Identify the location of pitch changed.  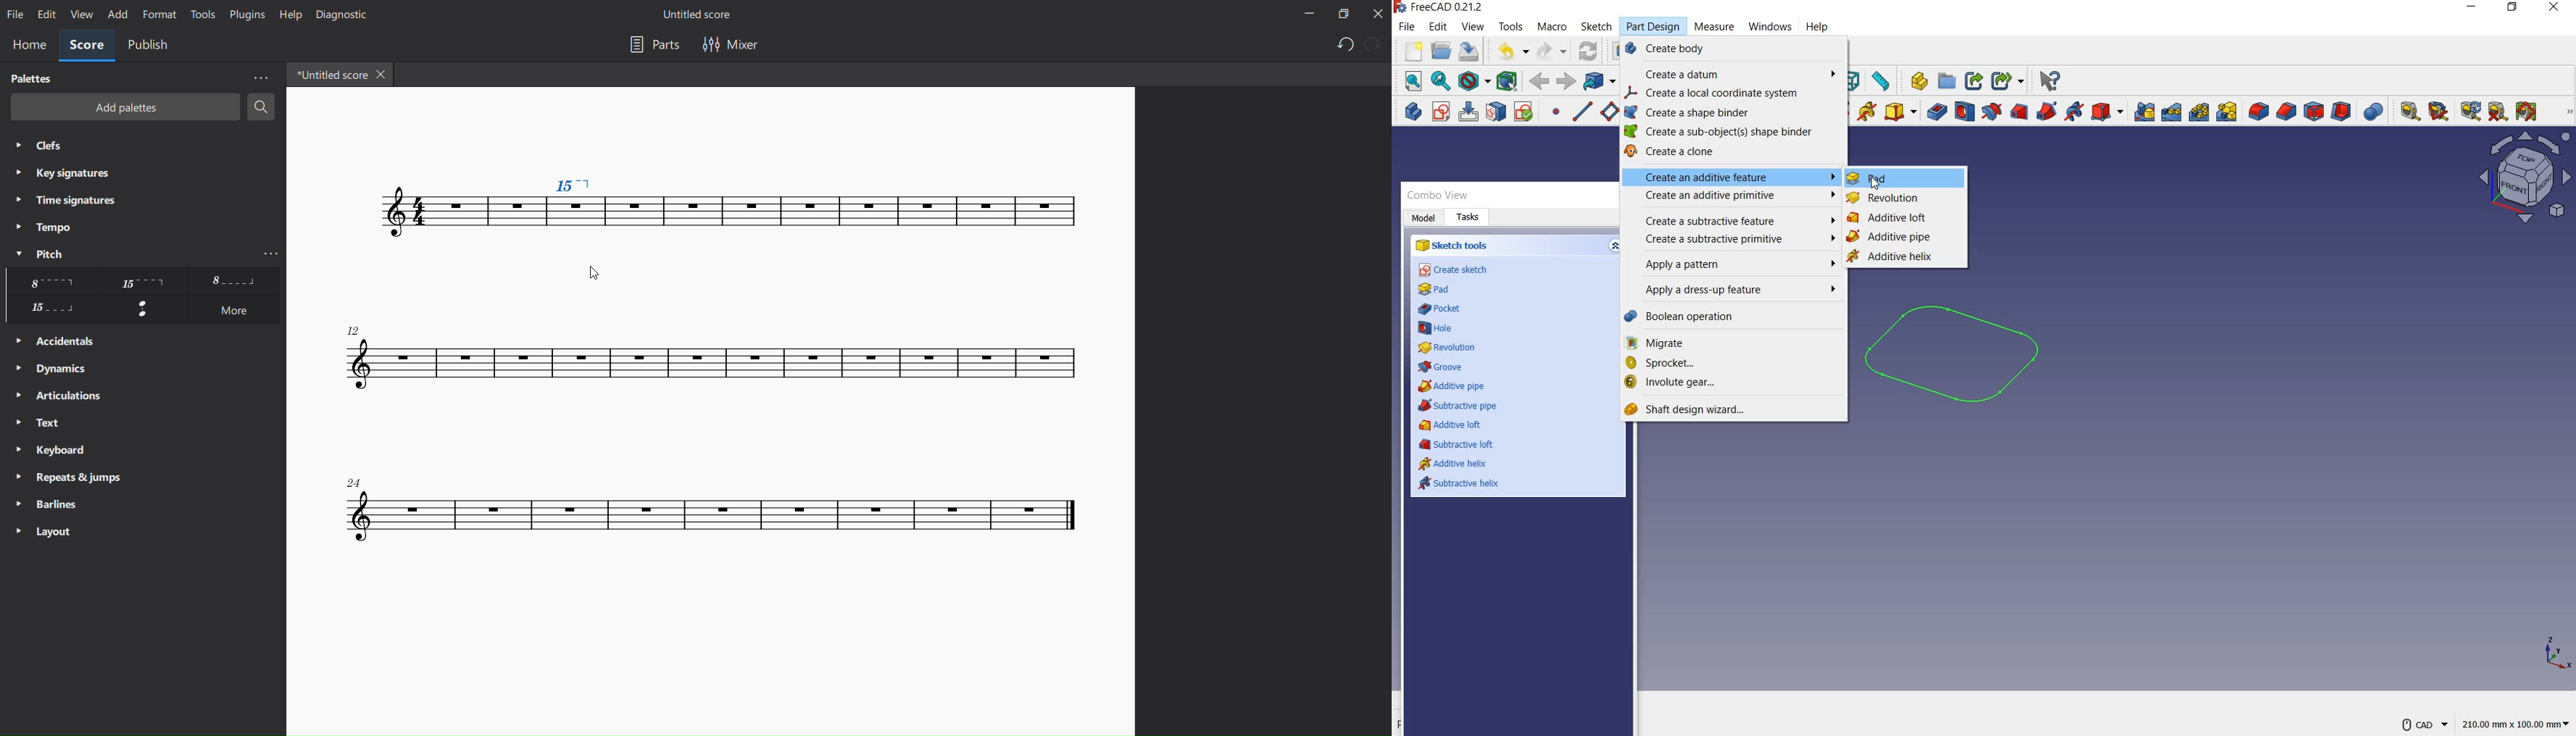
(578, 179).